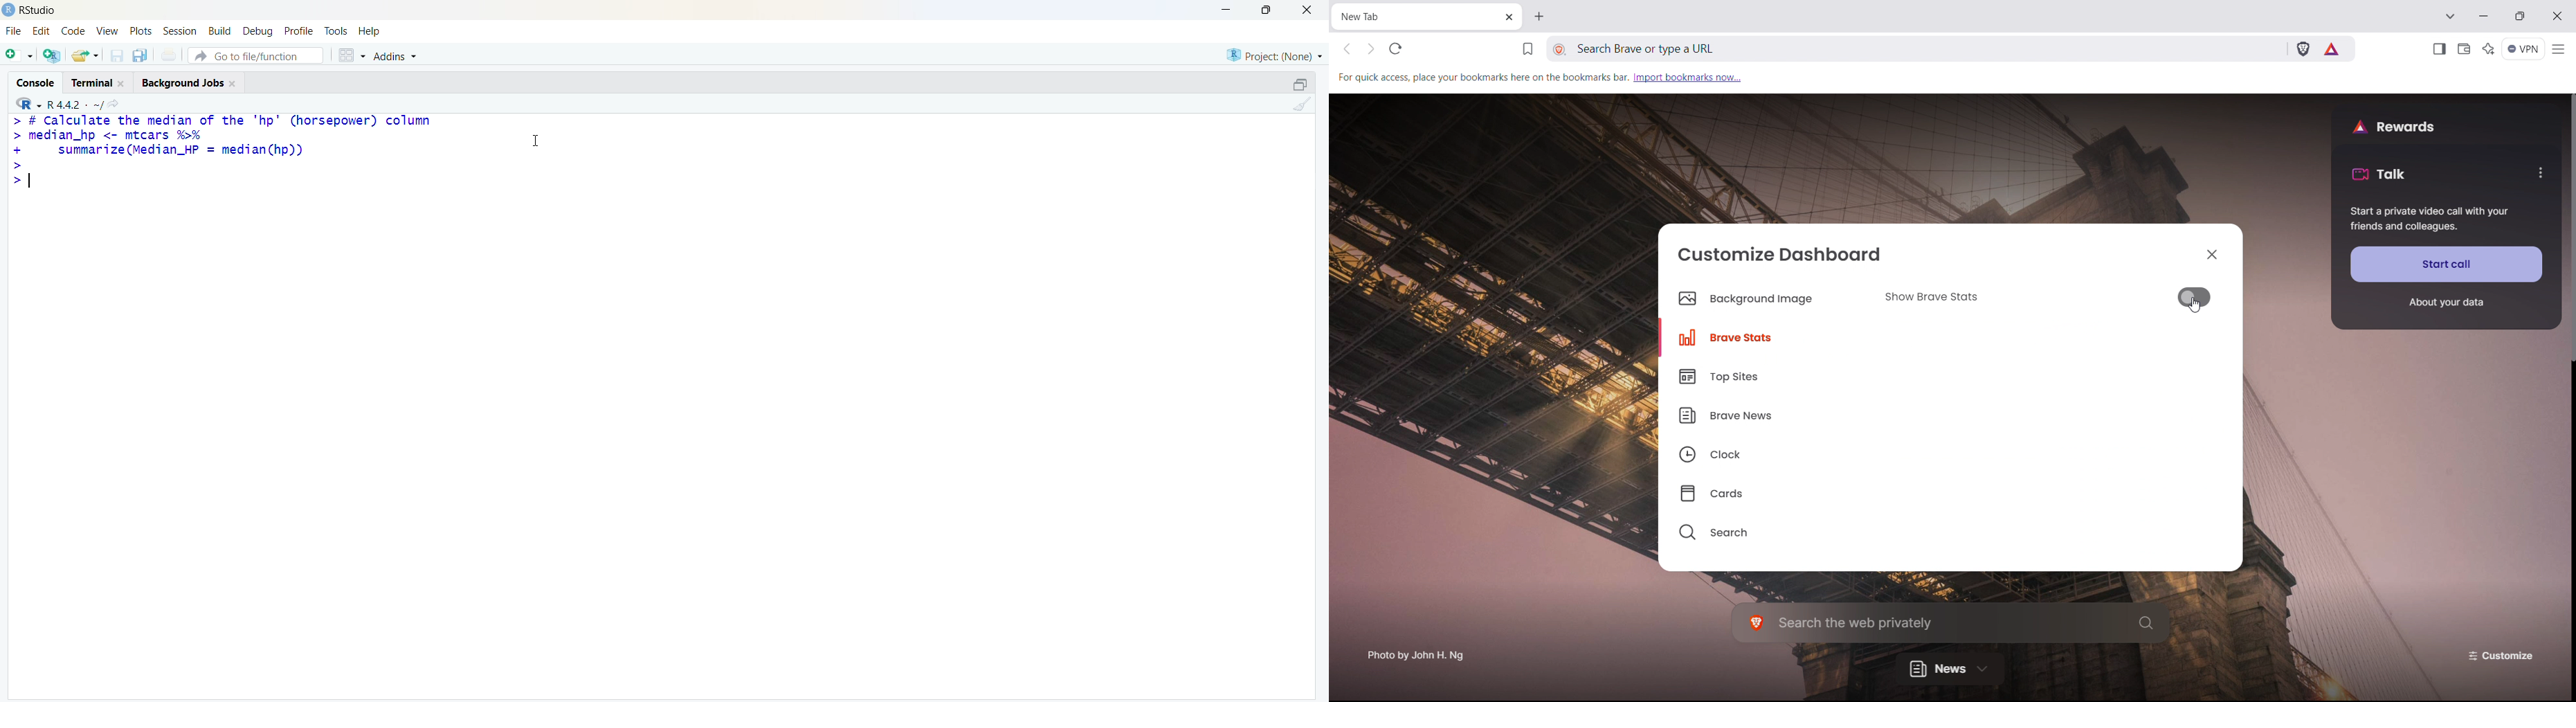 The image size is (2576, 728). What do you see at coordinates (76, 105) in the screenshot?
I see `R 4.4.2 ~/` at bounding box center [76, 105].